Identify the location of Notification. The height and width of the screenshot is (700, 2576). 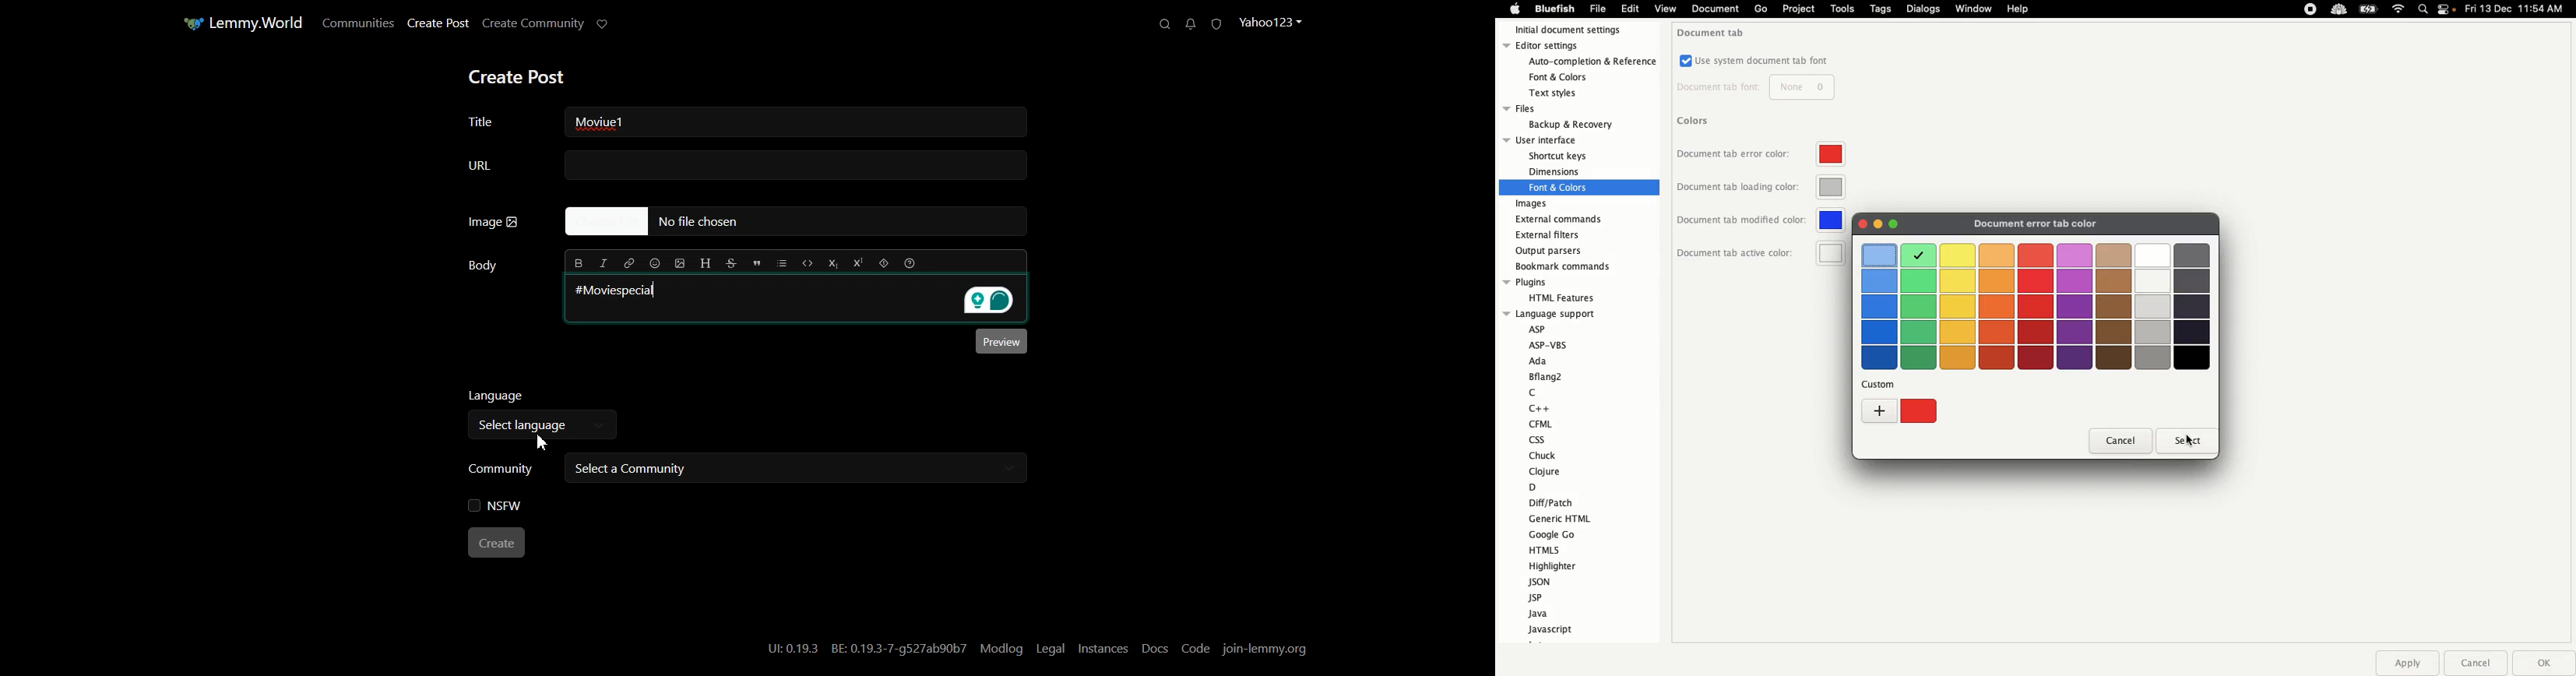
(2448, 11).